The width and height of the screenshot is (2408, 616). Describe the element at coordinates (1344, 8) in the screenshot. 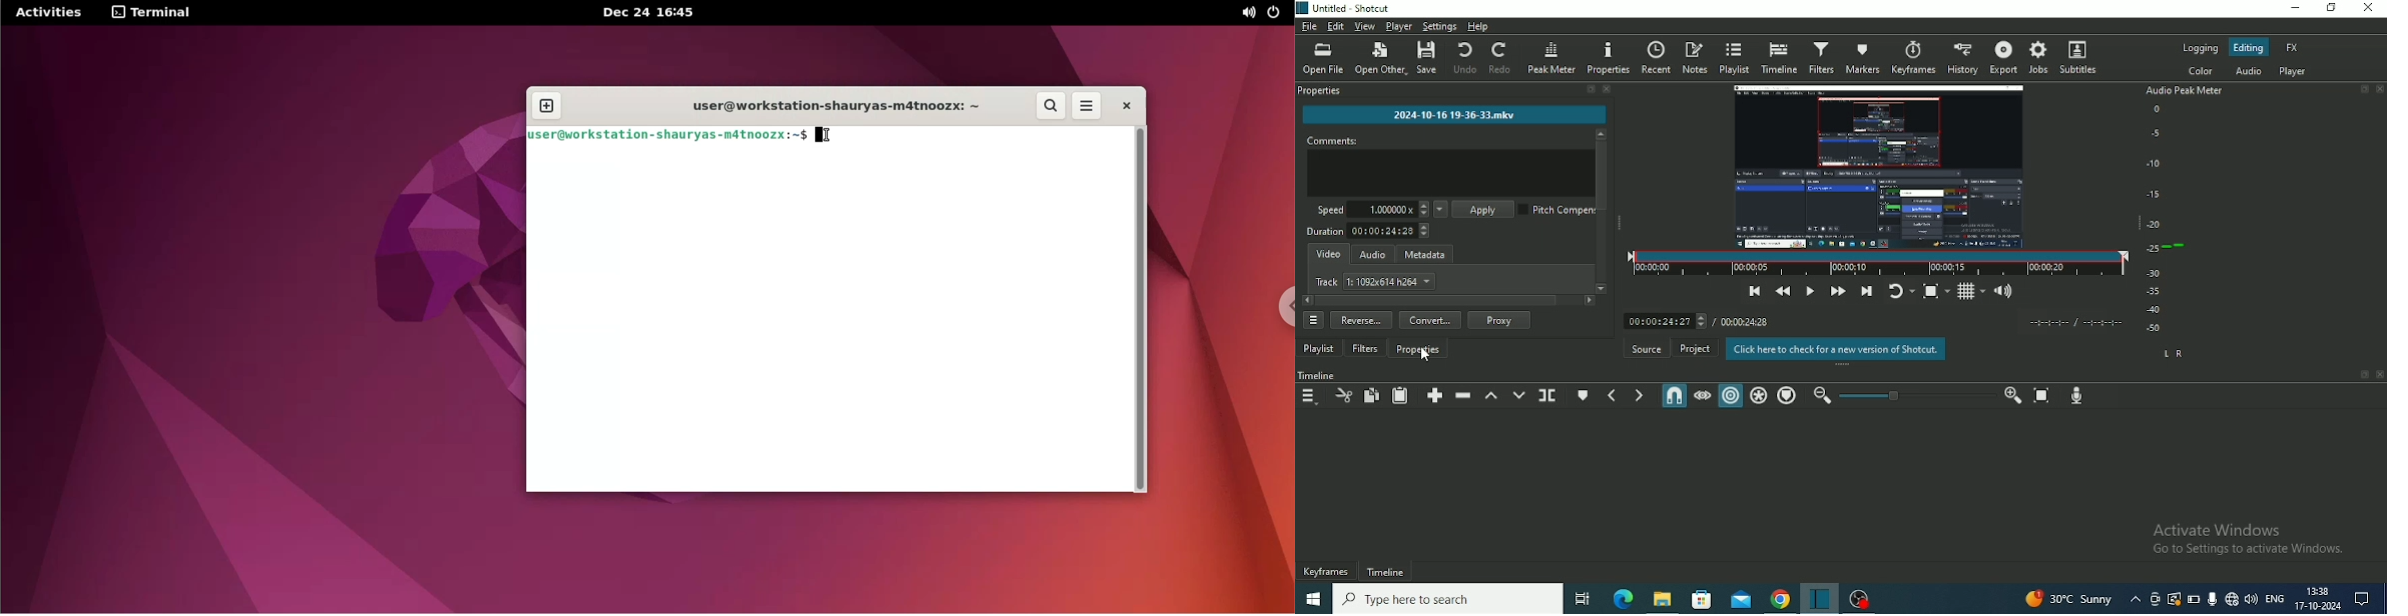

I see `Title` at that location.